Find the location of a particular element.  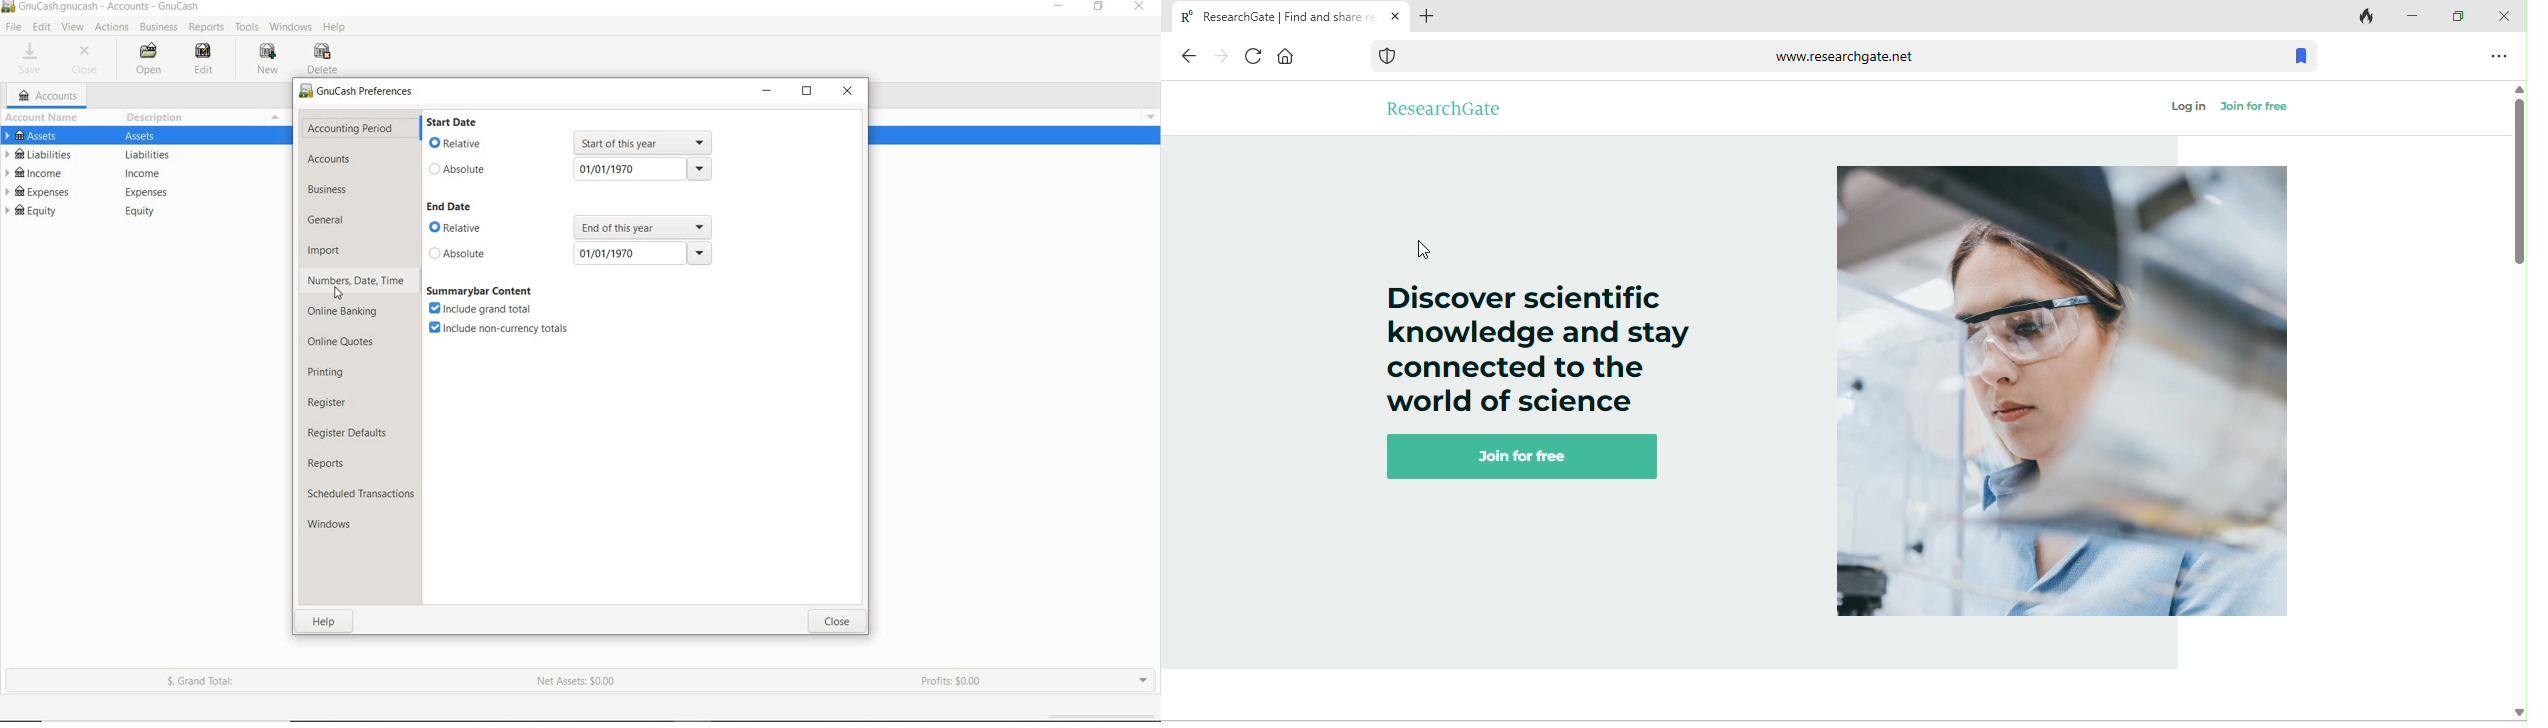

windows is located at coordinates (335, 526).